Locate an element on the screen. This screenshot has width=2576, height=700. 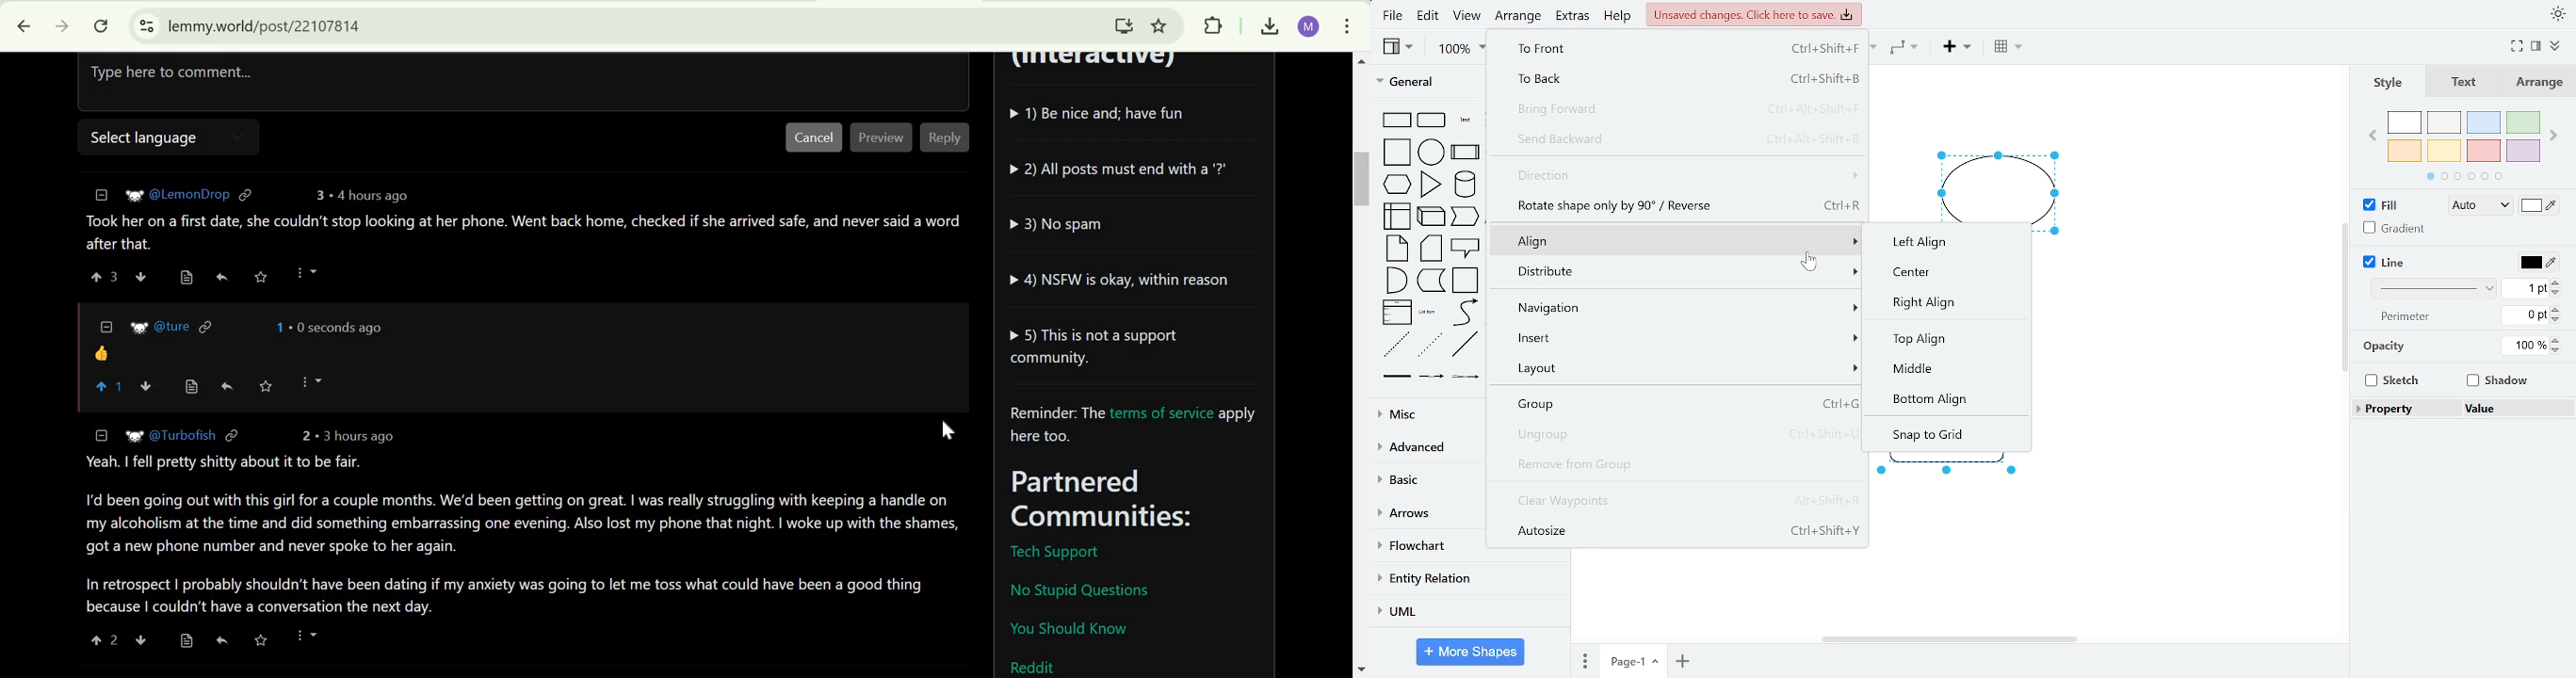
full screen is located at coordinates (2516, 47).